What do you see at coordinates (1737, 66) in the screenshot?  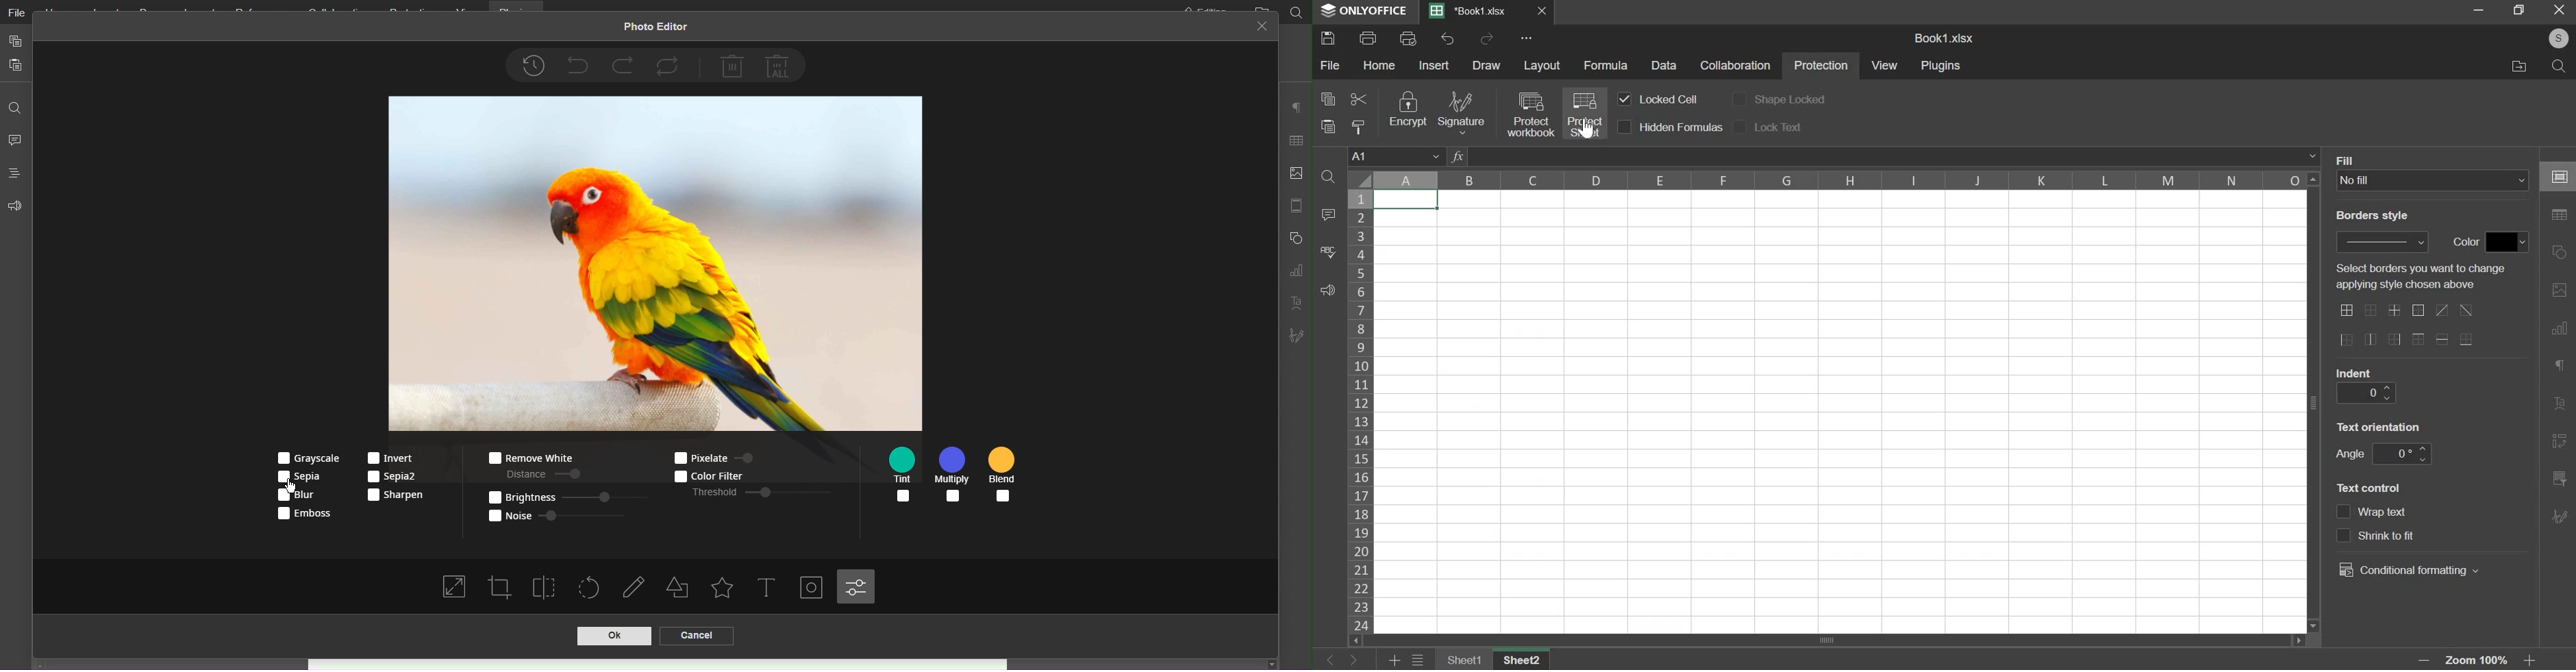 I see `collaboration` at bounding box center [1737, 66].